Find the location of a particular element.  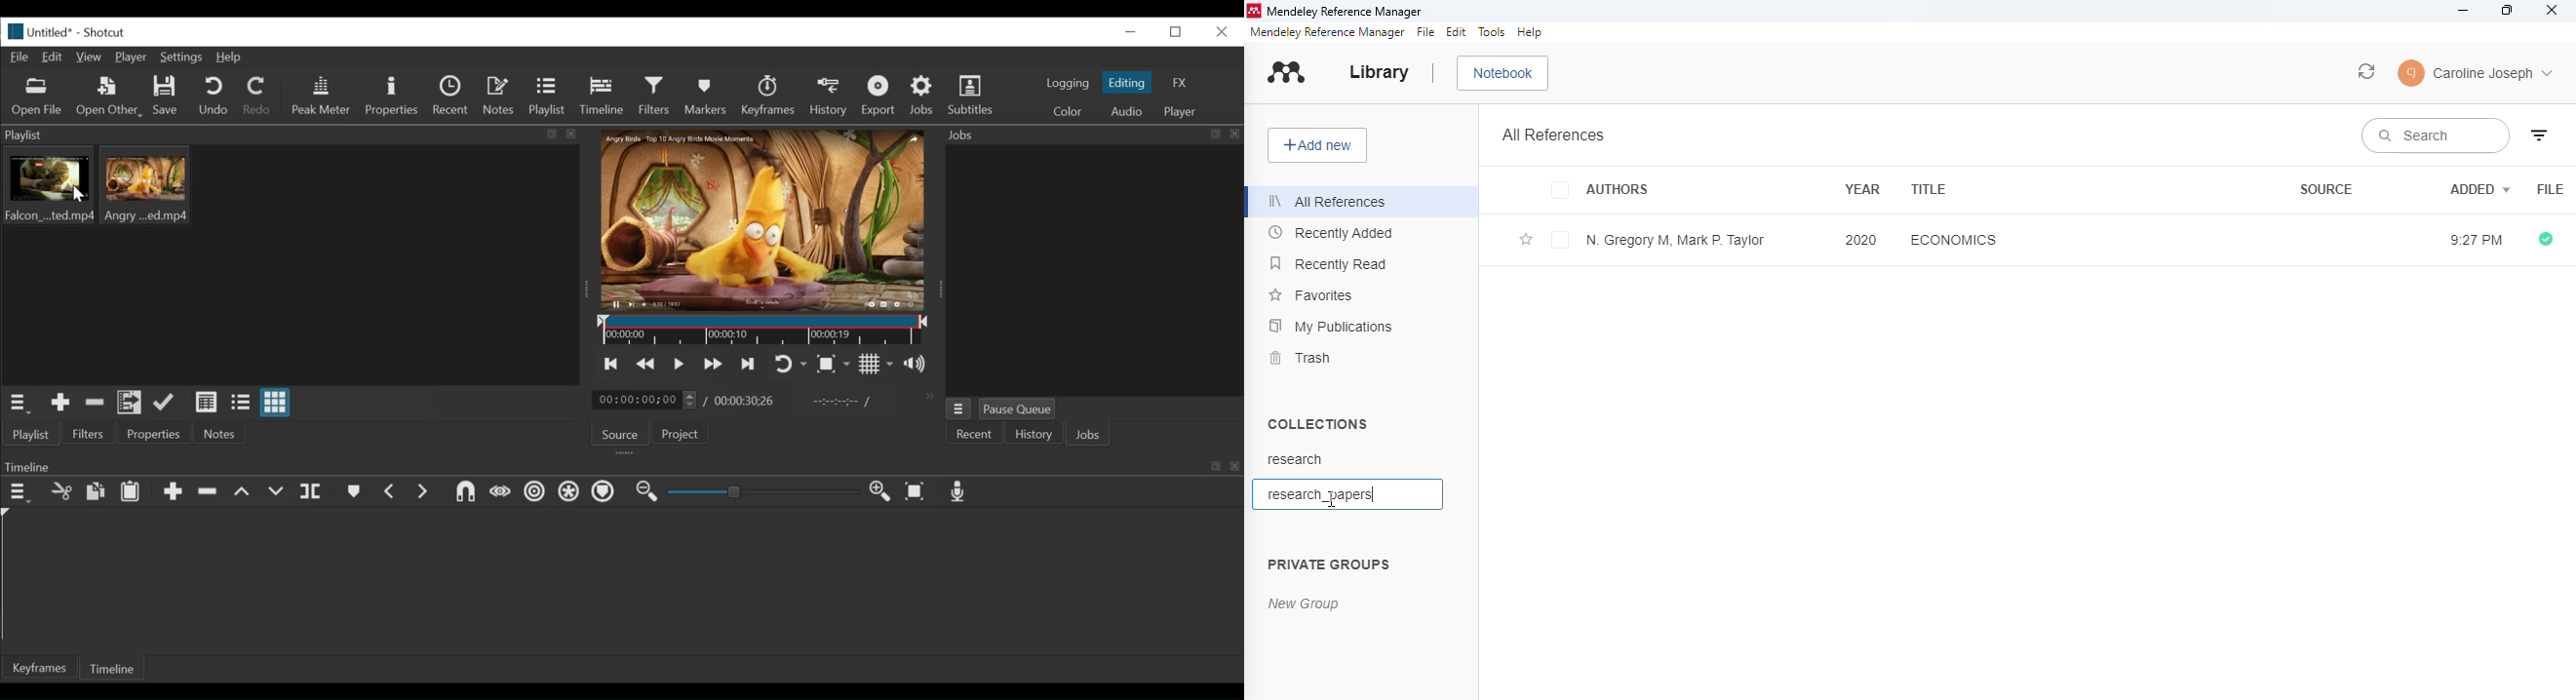

Redo is located at coordinates (257, 98).